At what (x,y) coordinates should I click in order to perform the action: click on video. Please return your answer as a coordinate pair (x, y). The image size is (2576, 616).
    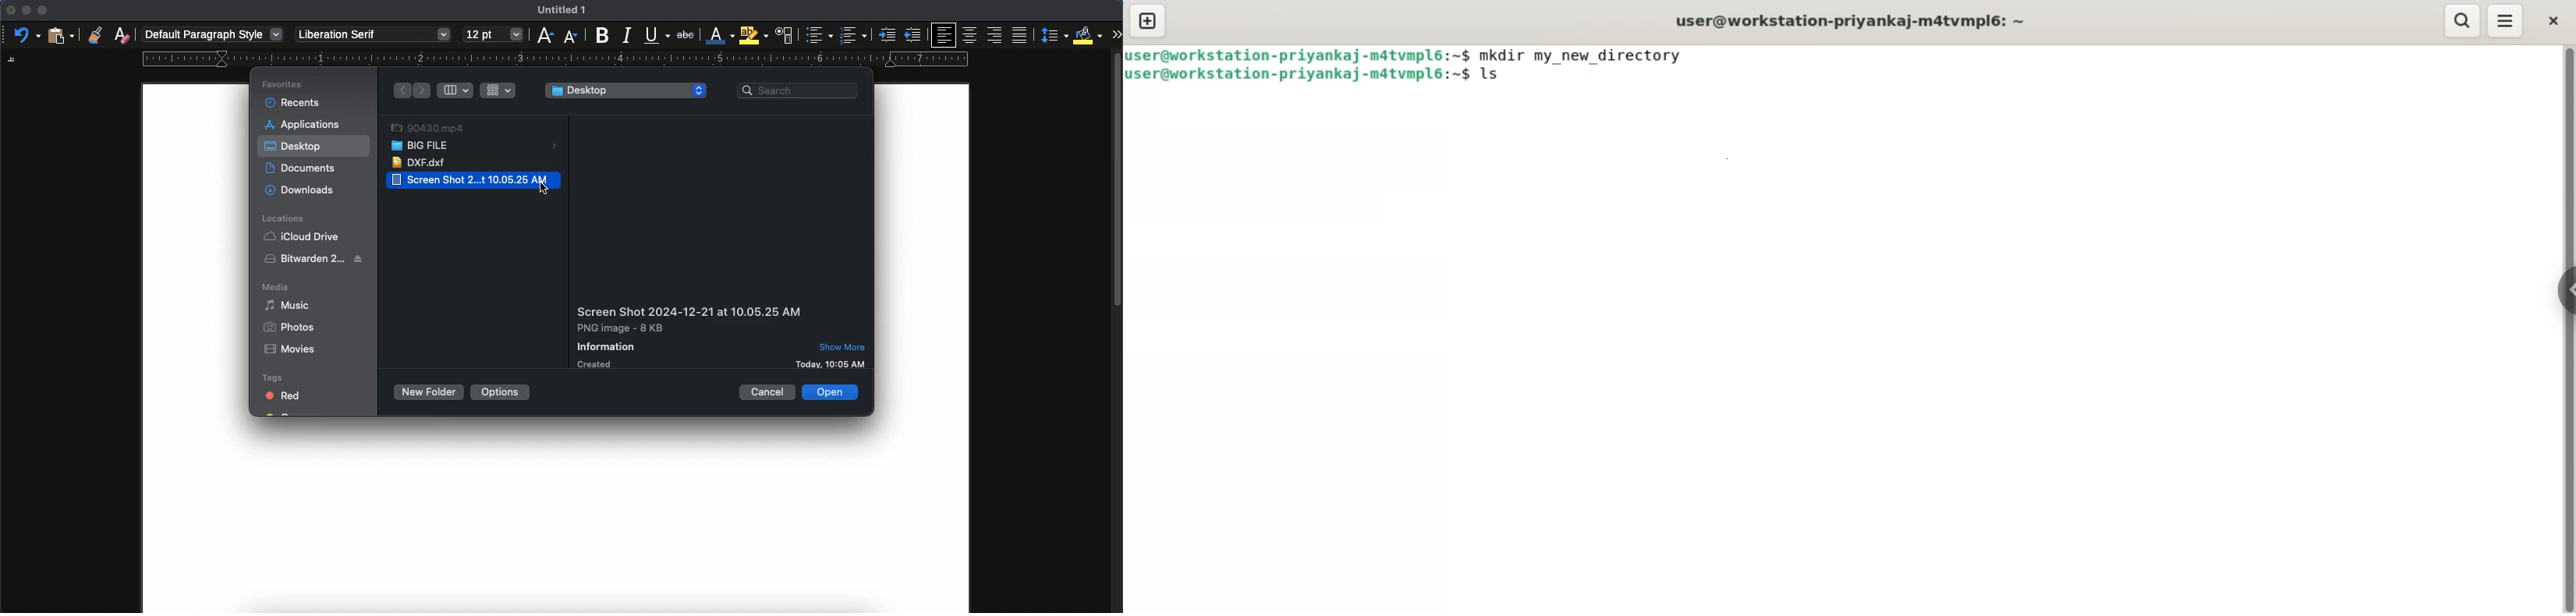
    Looking at the image, I should click on (427, 127).